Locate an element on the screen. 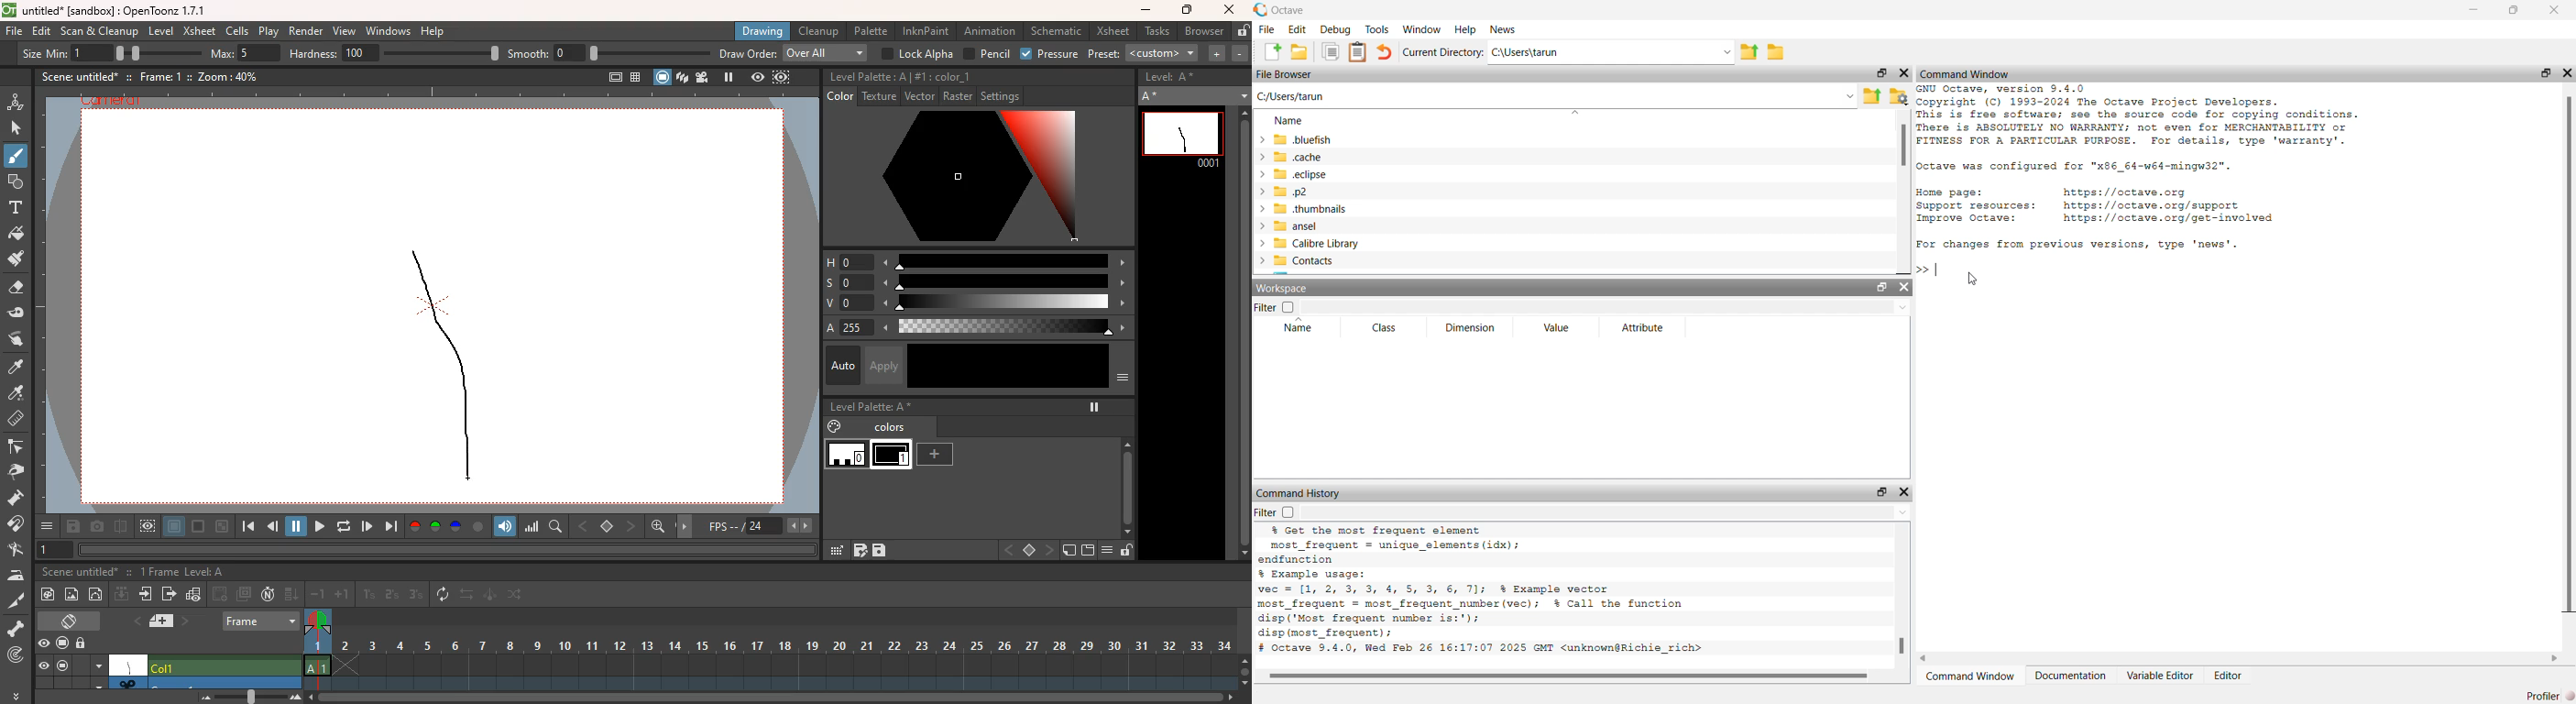 This screenshot has height=728, width=2576. Filter is located at coordinates (1275, 512).